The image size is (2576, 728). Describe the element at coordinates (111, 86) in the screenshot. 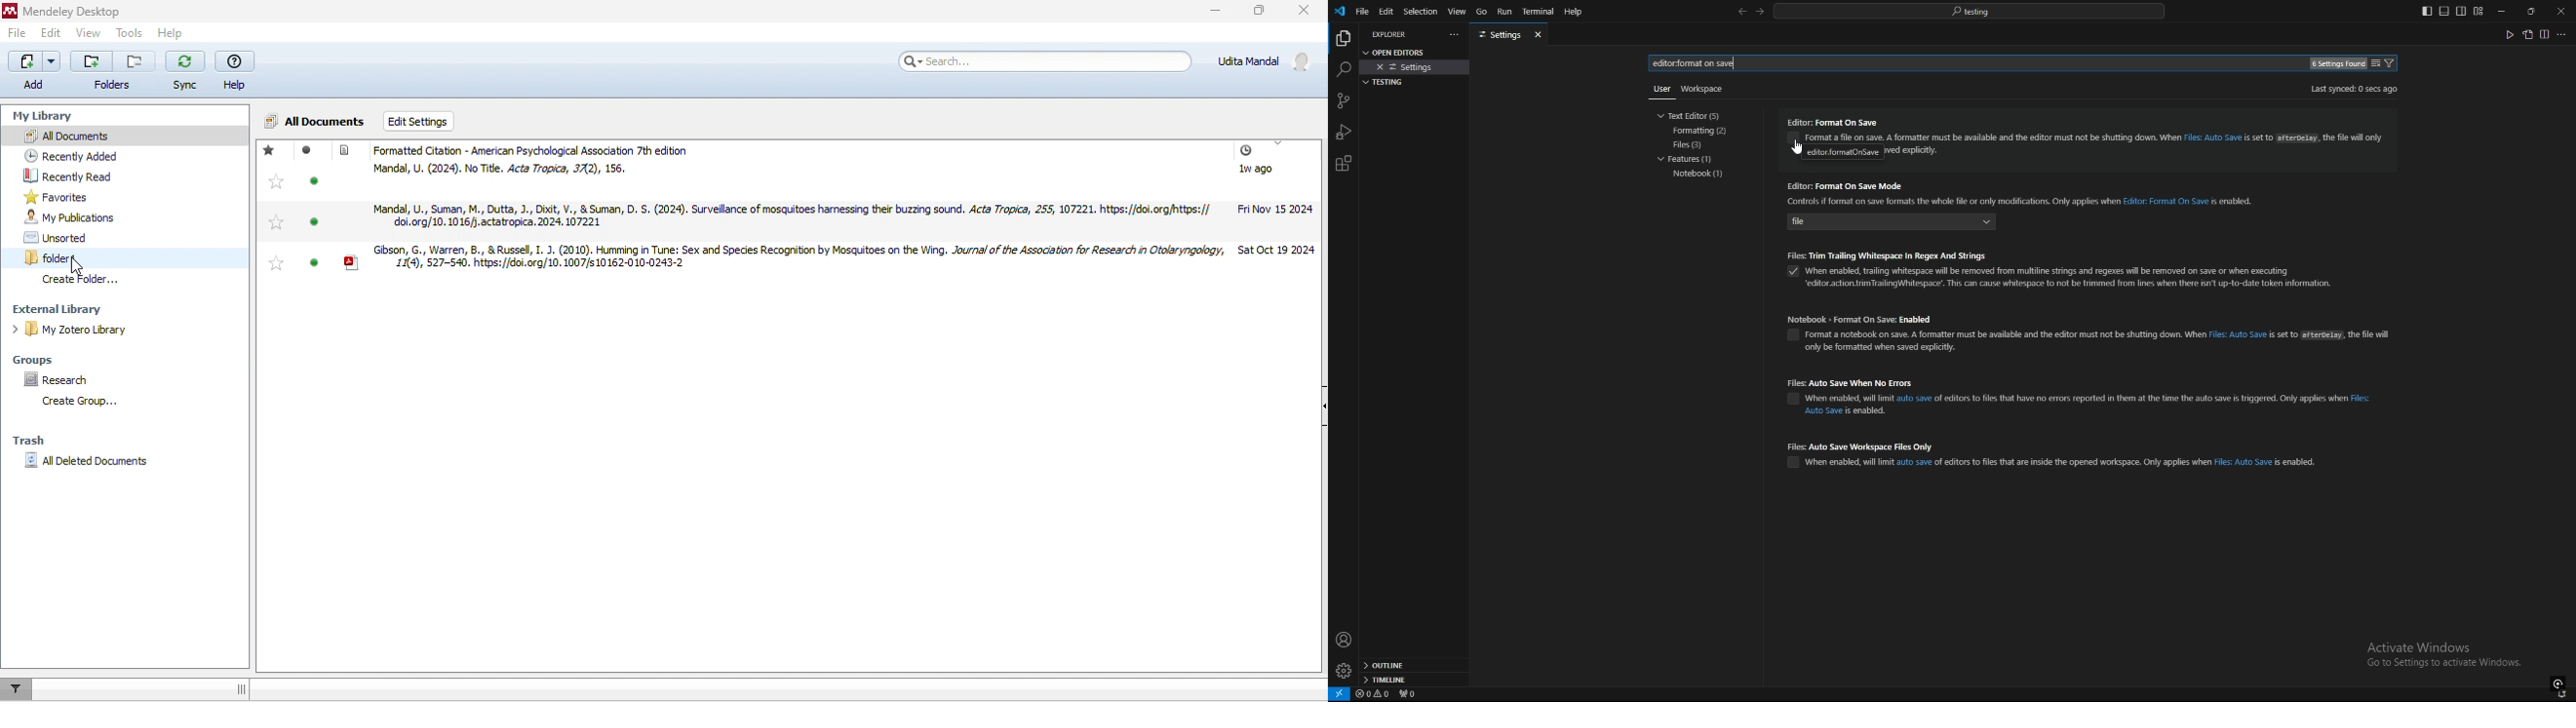

I see `Folders` at that location.